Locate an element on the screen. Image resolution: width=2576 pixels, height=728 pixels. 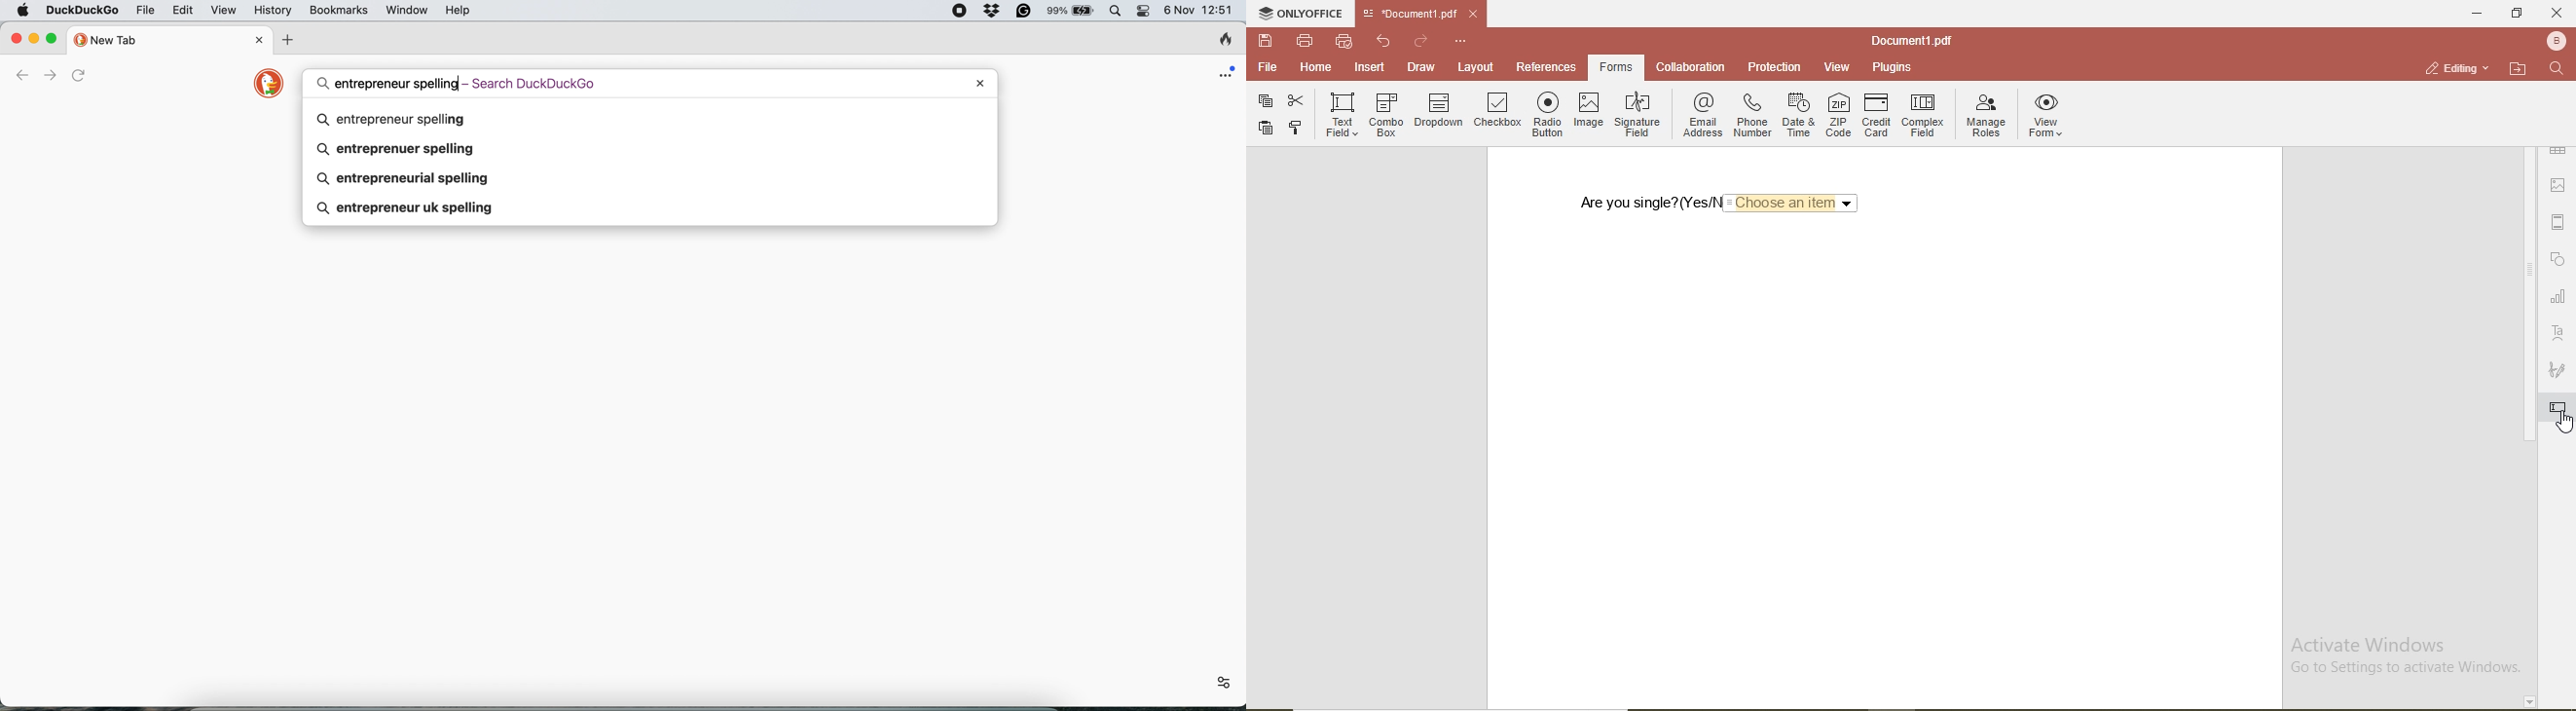
close is located at coordinates (2558, 14).